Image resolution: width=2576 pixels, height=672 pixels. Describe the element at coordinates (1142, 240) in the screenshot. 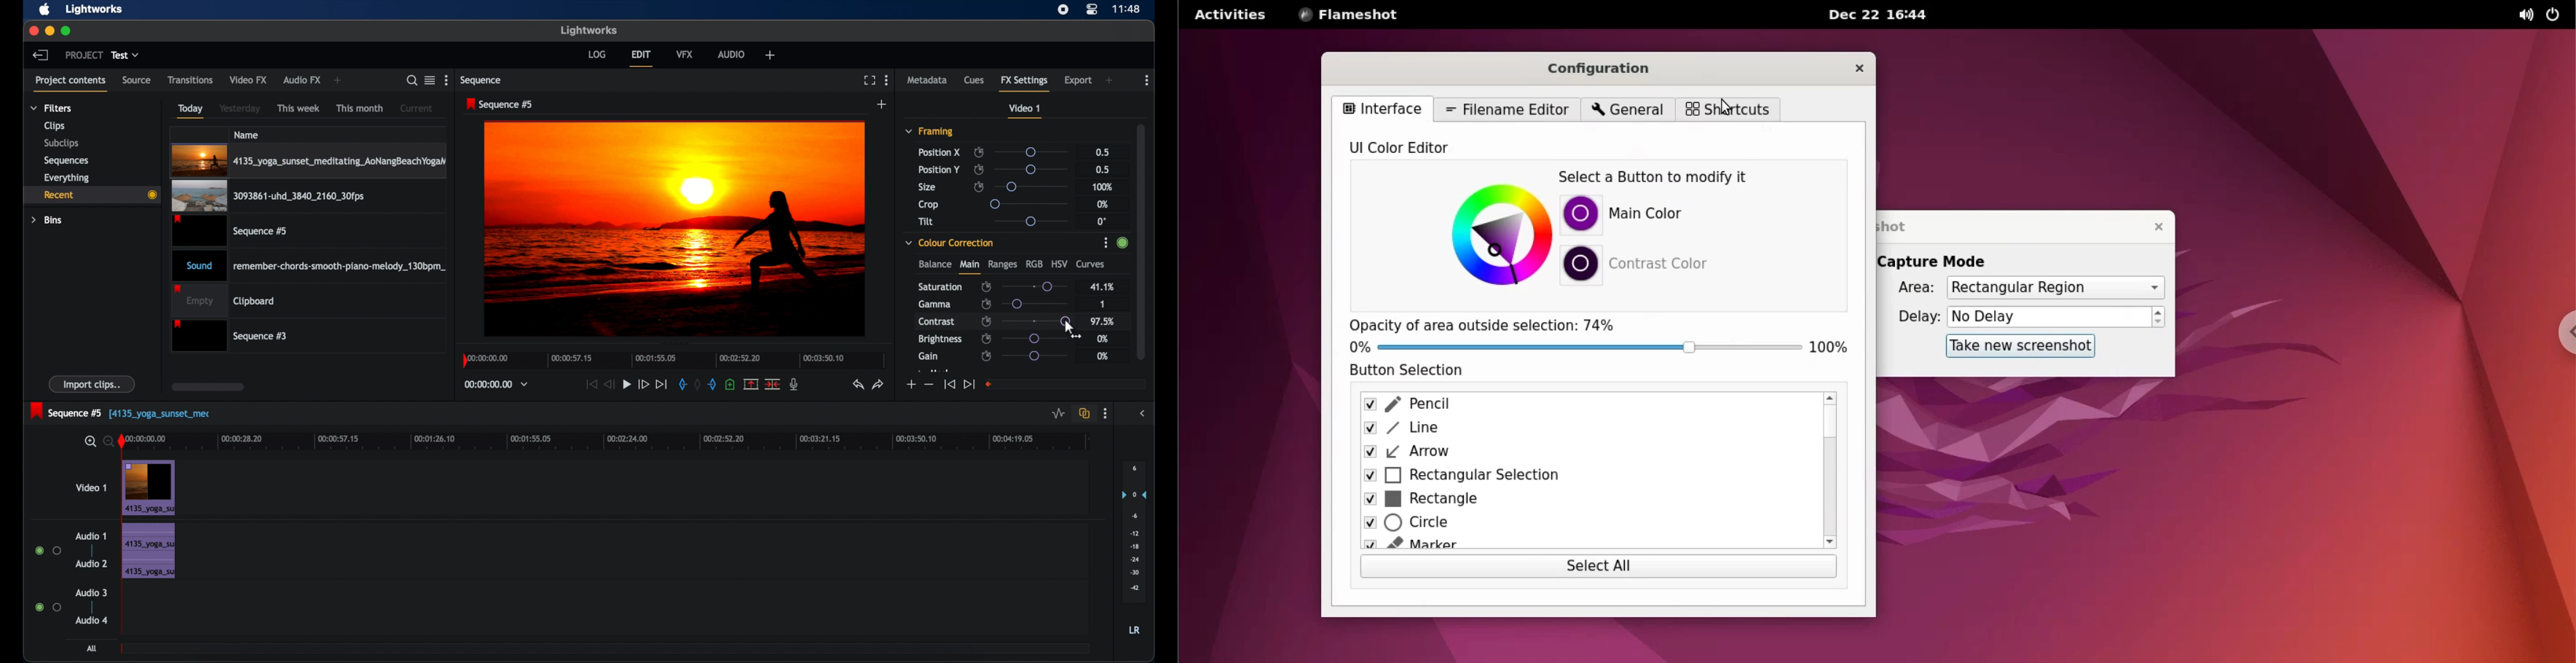

I see `scroll box` at that location.